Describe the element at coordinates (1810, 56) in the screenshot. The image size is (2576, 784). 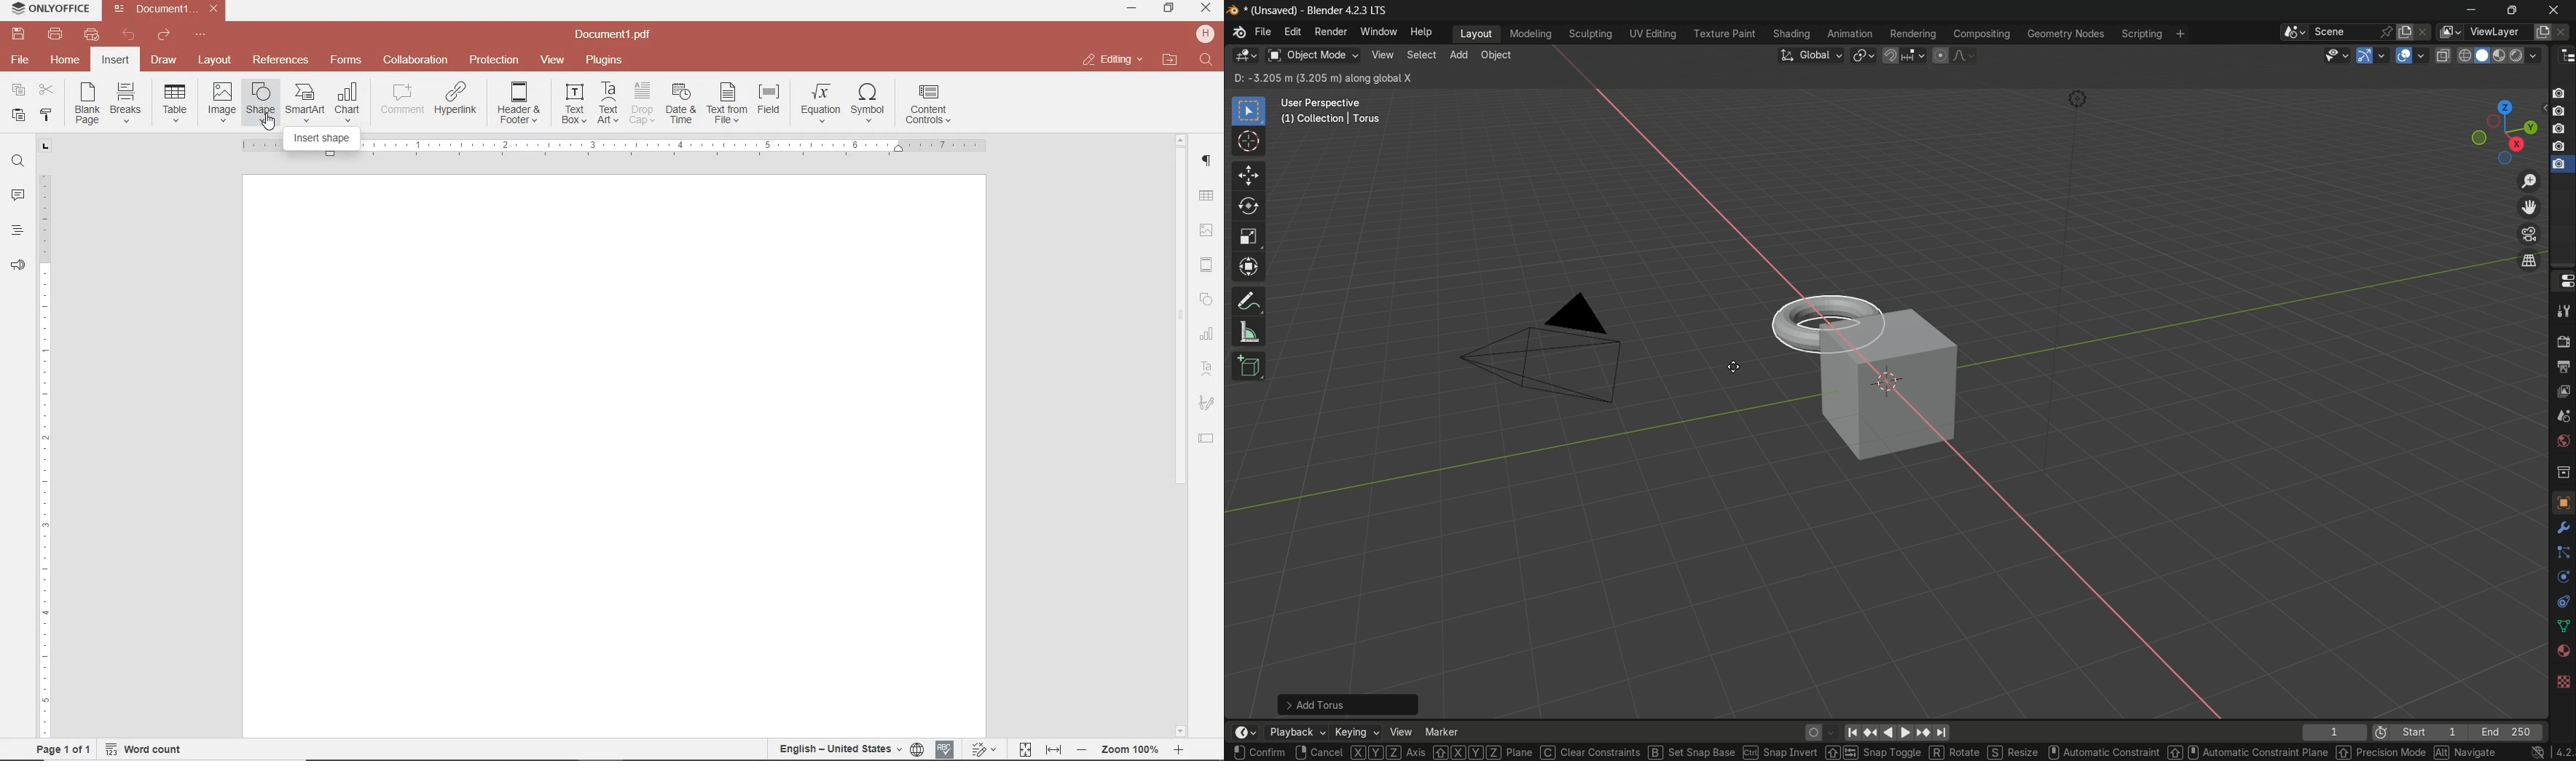
I see `transformation orientation` at that location.